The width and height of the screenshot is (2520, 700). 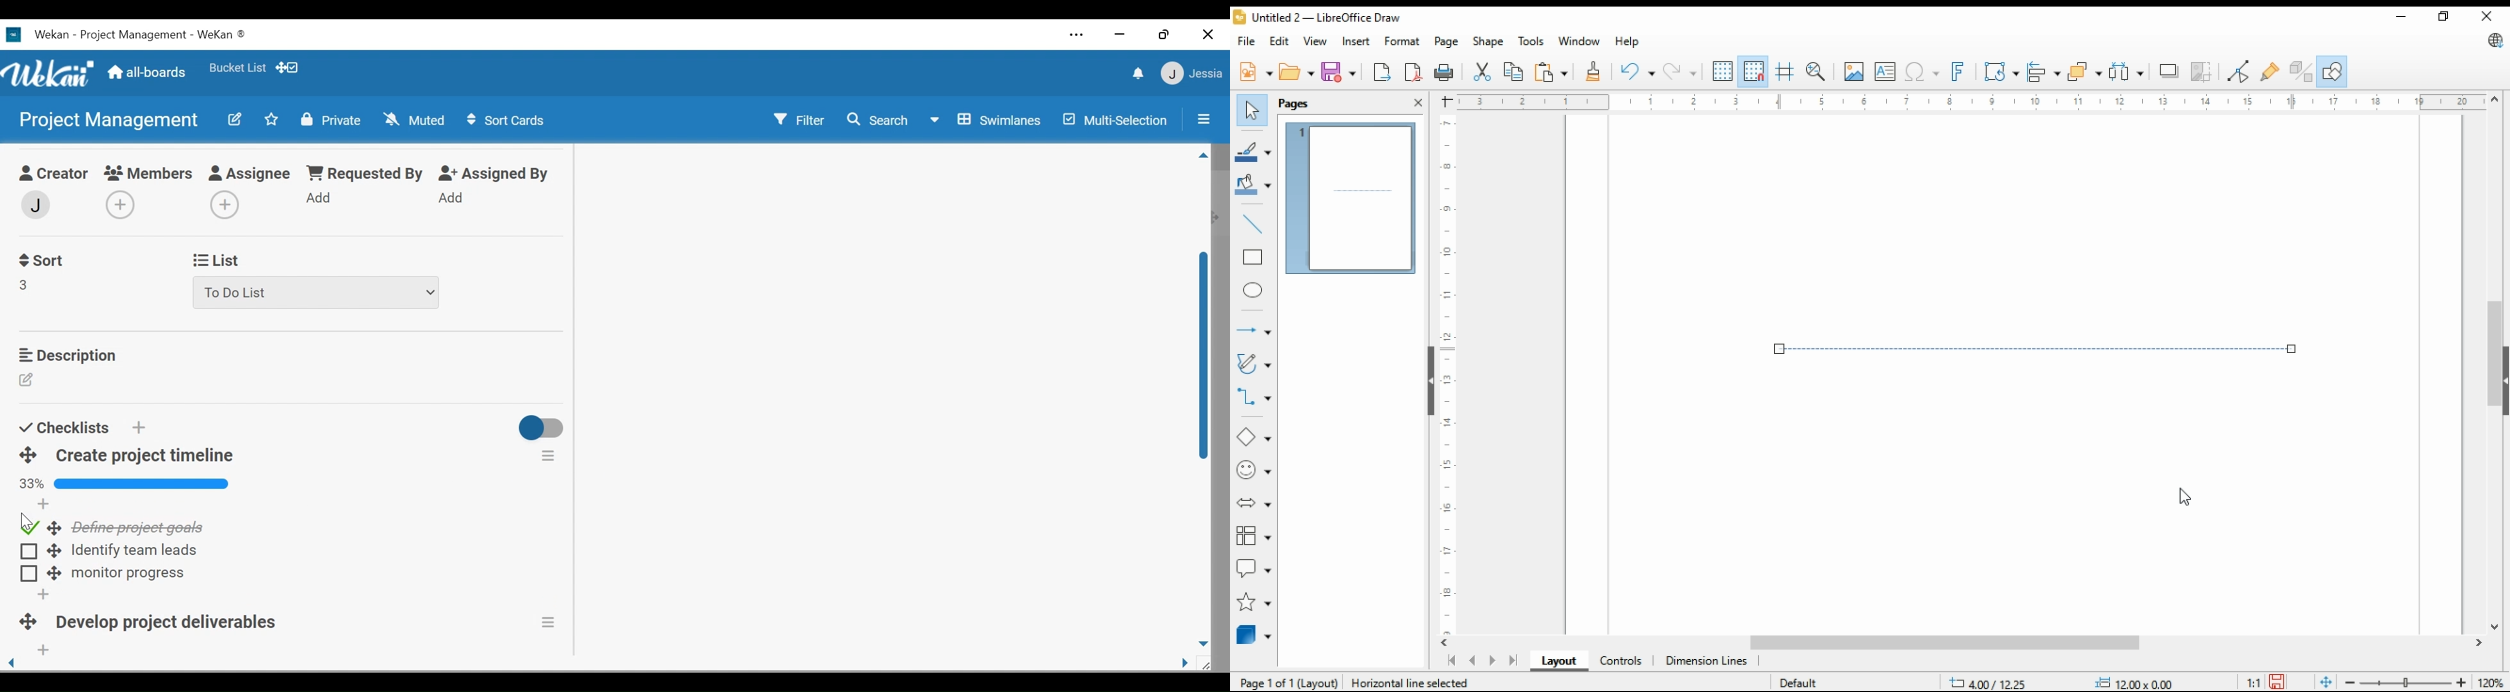 I want to click on default, so click(x=1797, y=682).